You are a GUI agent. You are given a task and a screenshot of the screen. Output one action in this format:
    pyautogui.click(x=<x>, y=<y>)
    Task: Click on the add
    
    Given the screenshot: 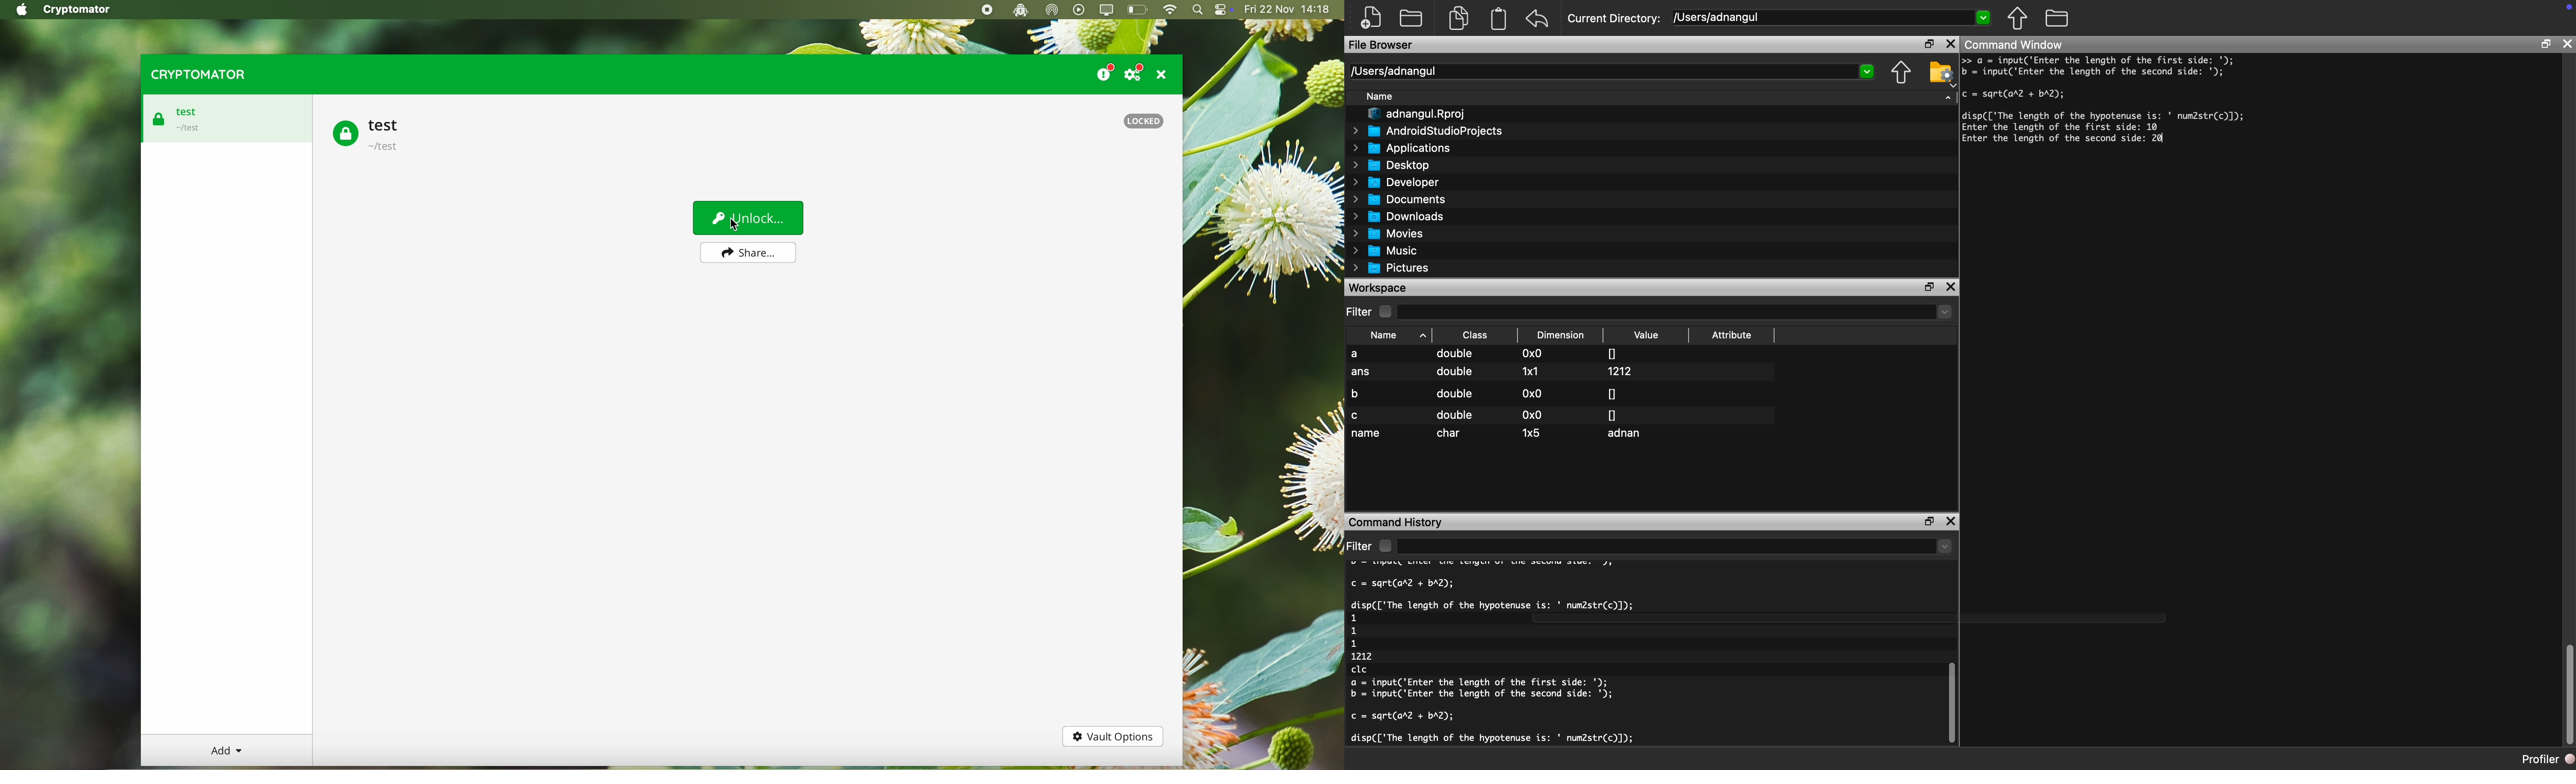 What is the action you would take?
    pyautogui.click(x=227, y=751)
    